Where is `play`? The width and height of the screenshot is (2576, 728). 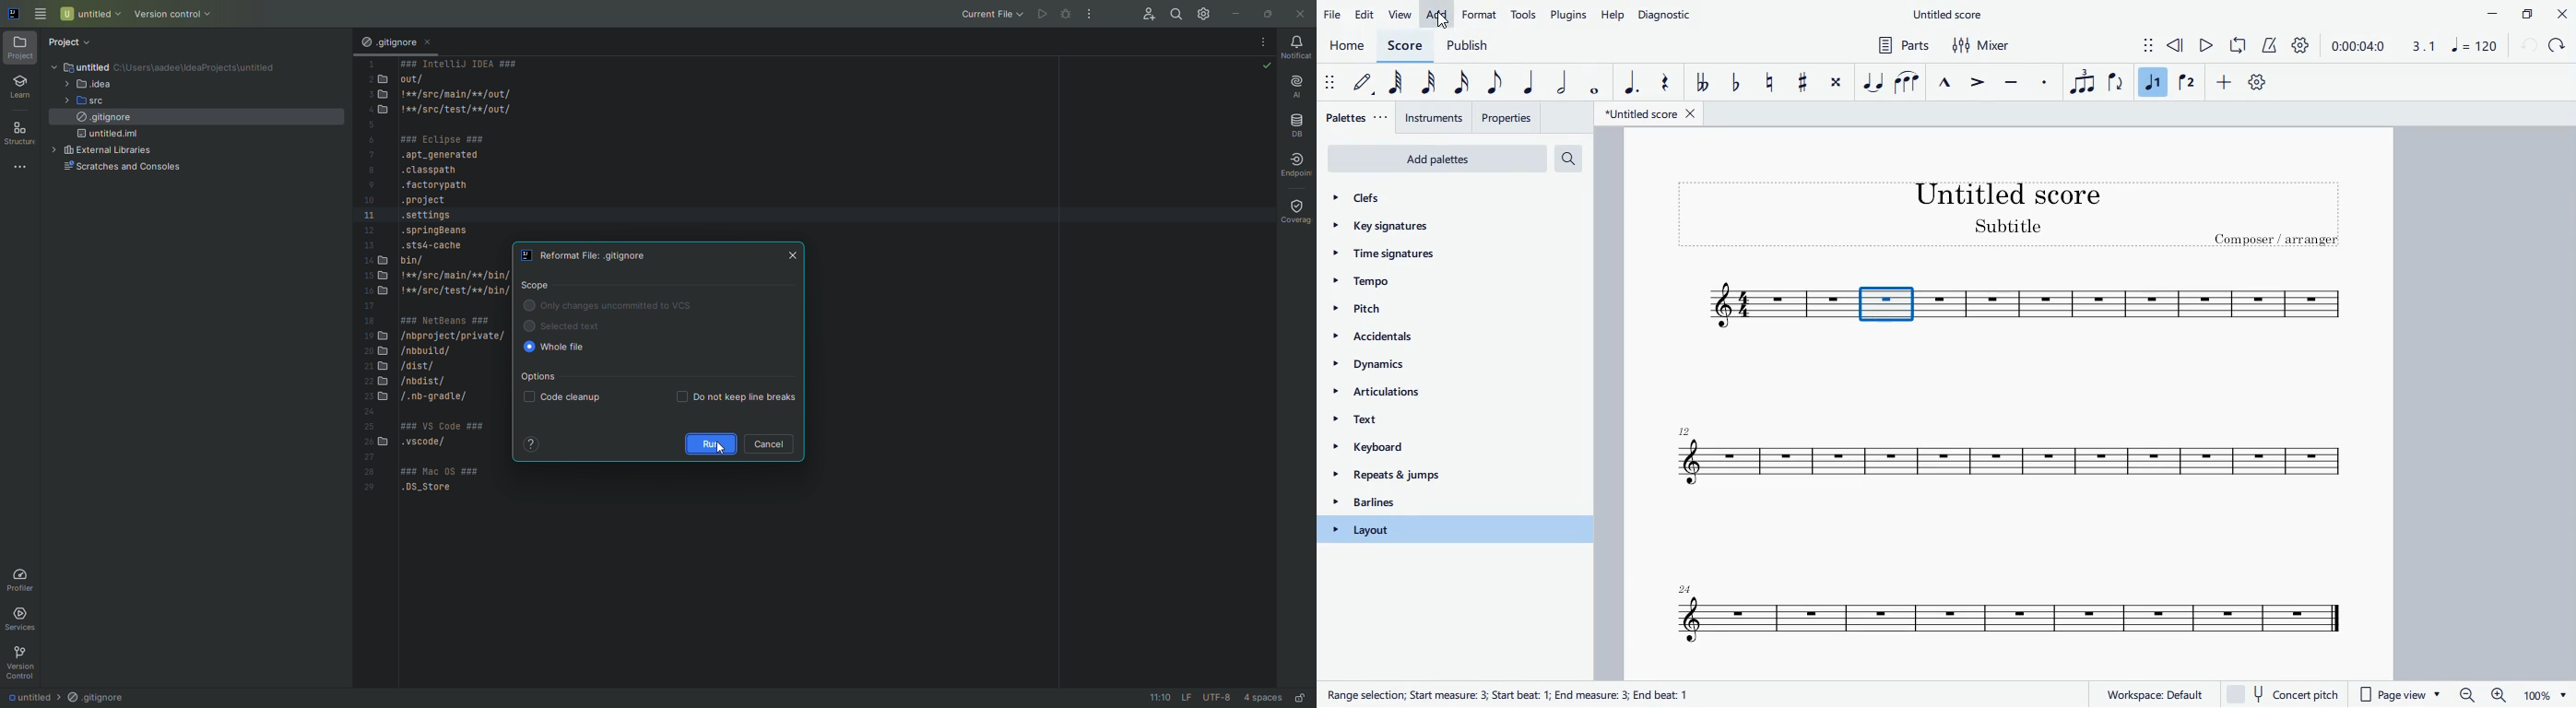
play is located at coordinates (2207, 47).